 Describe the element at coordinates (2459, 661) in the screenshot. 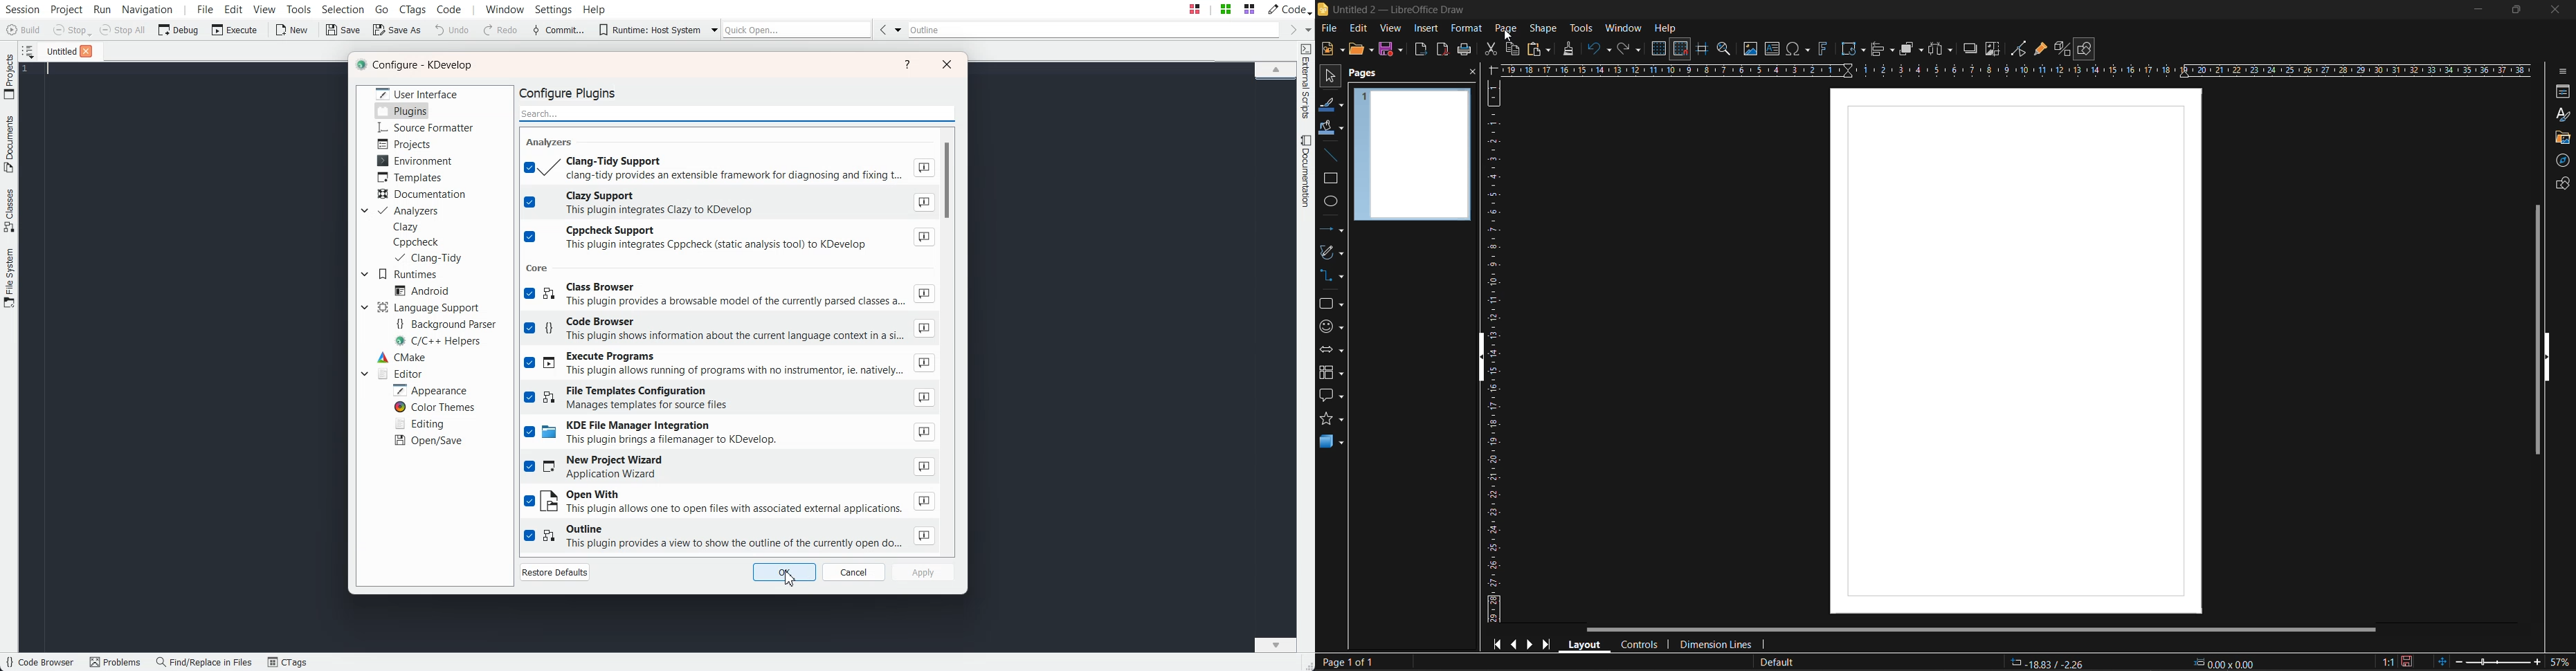

I see `zoom out` at that location.